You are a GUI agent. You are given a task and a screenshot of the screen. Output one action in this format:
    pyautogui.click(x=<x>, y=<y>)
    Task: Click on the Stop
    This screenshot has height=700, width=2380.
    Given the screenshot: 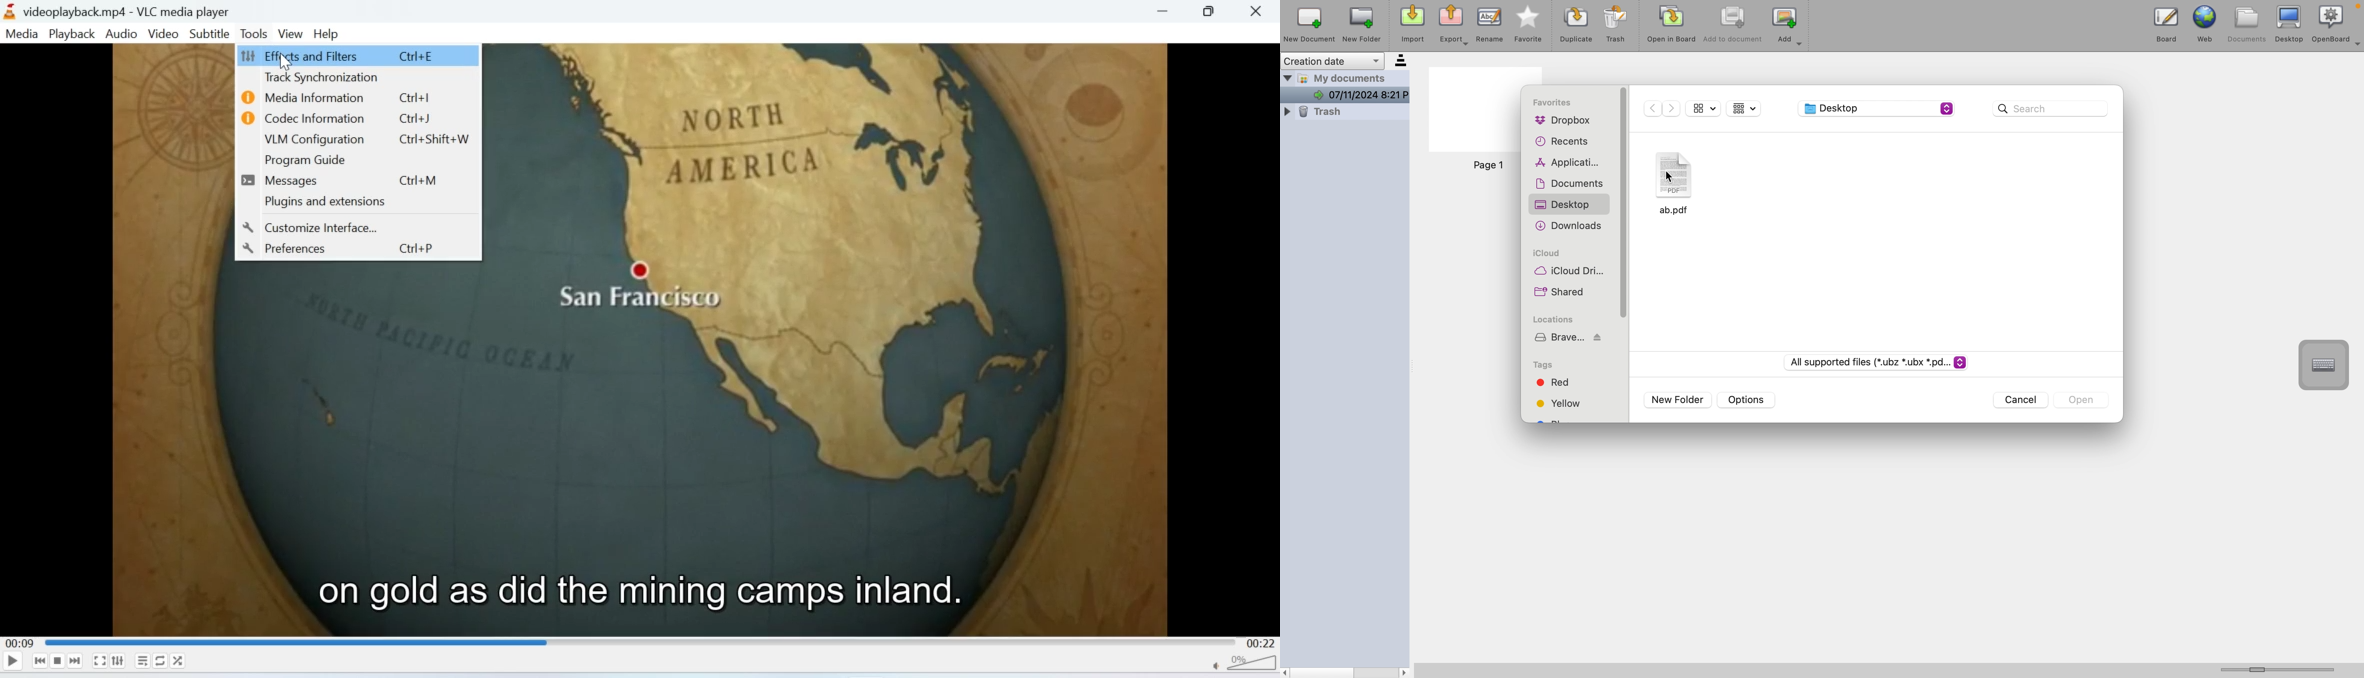 What is the action you would take?
    pyautogui.click(x=58, y=661)
    